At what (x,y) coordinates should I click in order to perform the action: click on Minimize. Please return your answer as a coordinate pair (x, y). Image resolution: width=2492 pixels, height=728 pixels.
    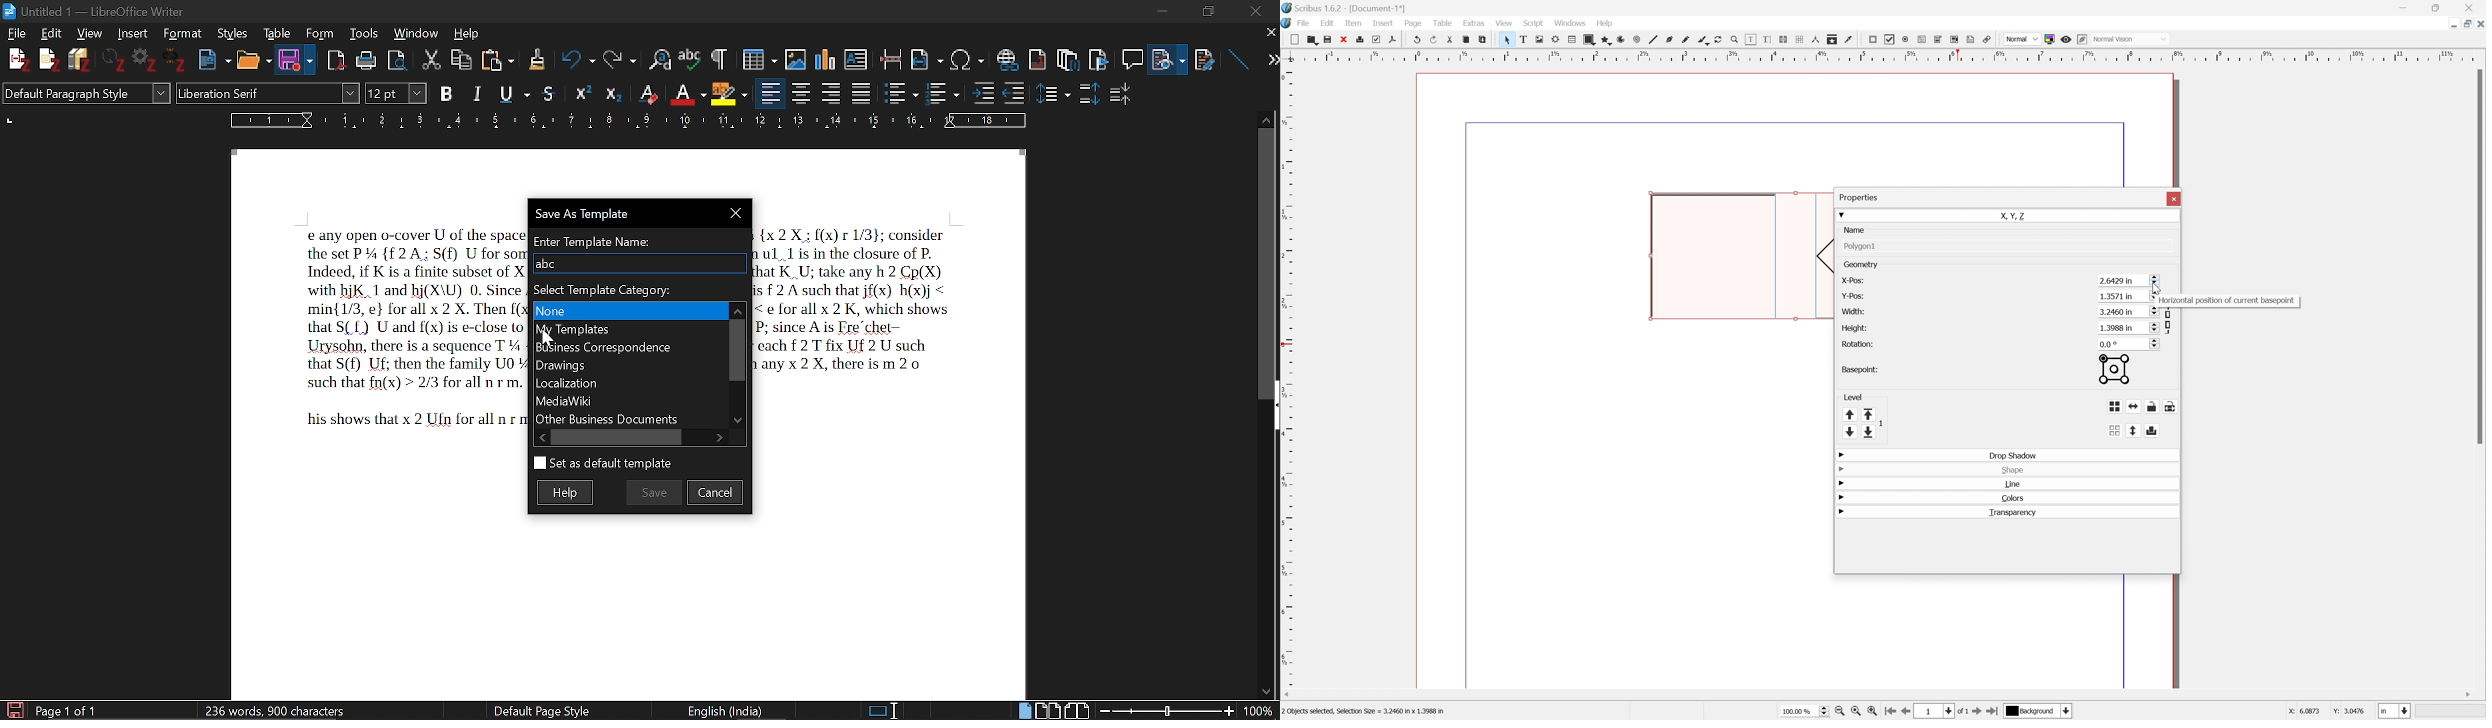
    Looking at the image, I should click on (2450, 25).